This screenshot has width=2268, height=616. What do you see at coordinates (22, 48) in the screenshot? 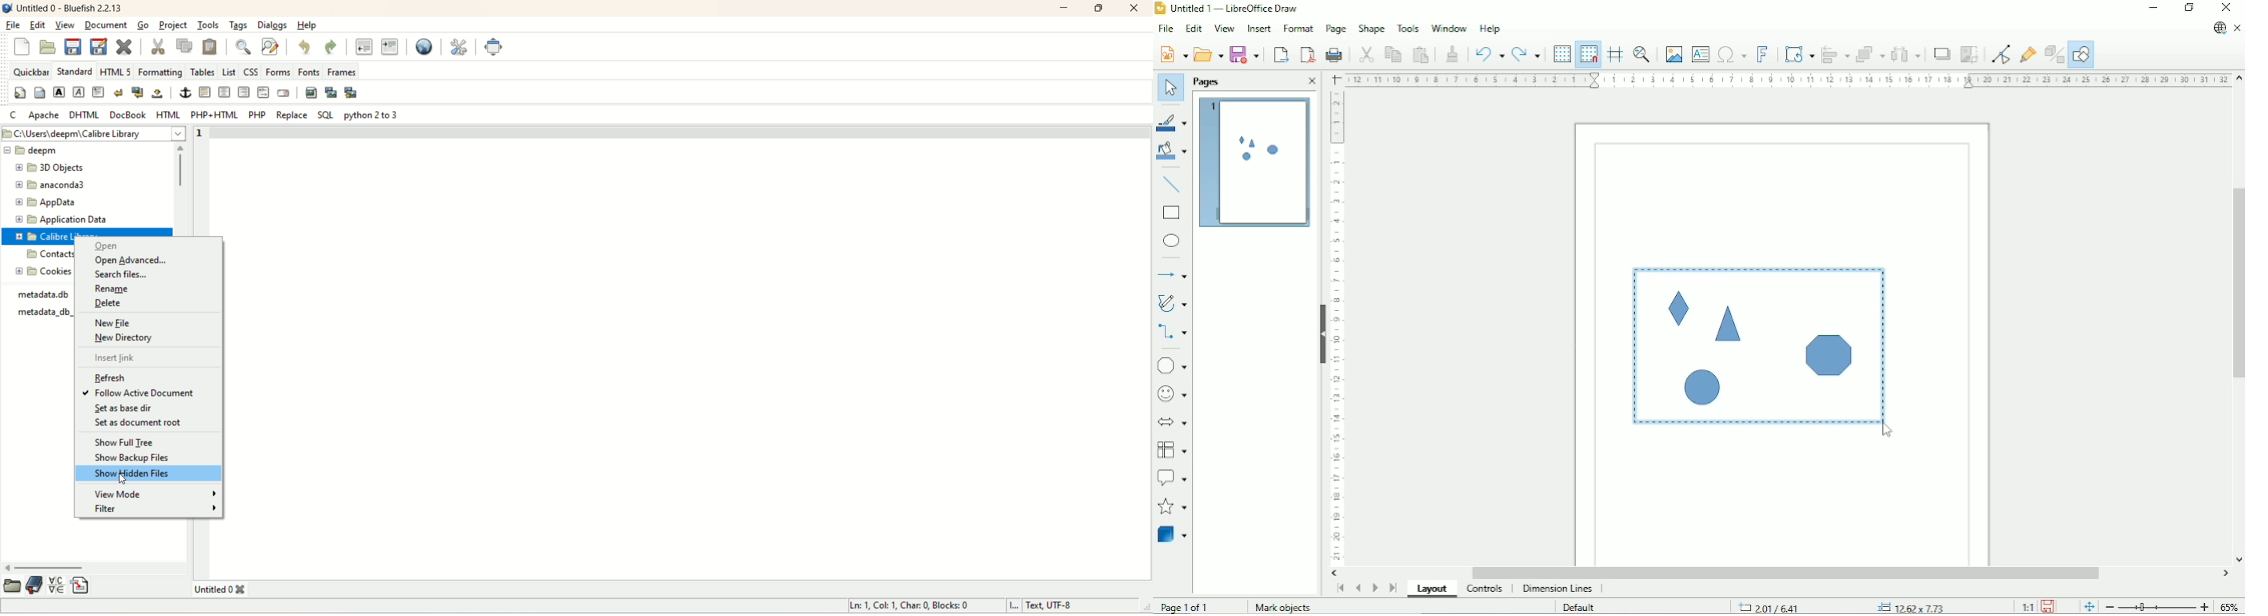
I see `new` at bounding box center [22, 48].